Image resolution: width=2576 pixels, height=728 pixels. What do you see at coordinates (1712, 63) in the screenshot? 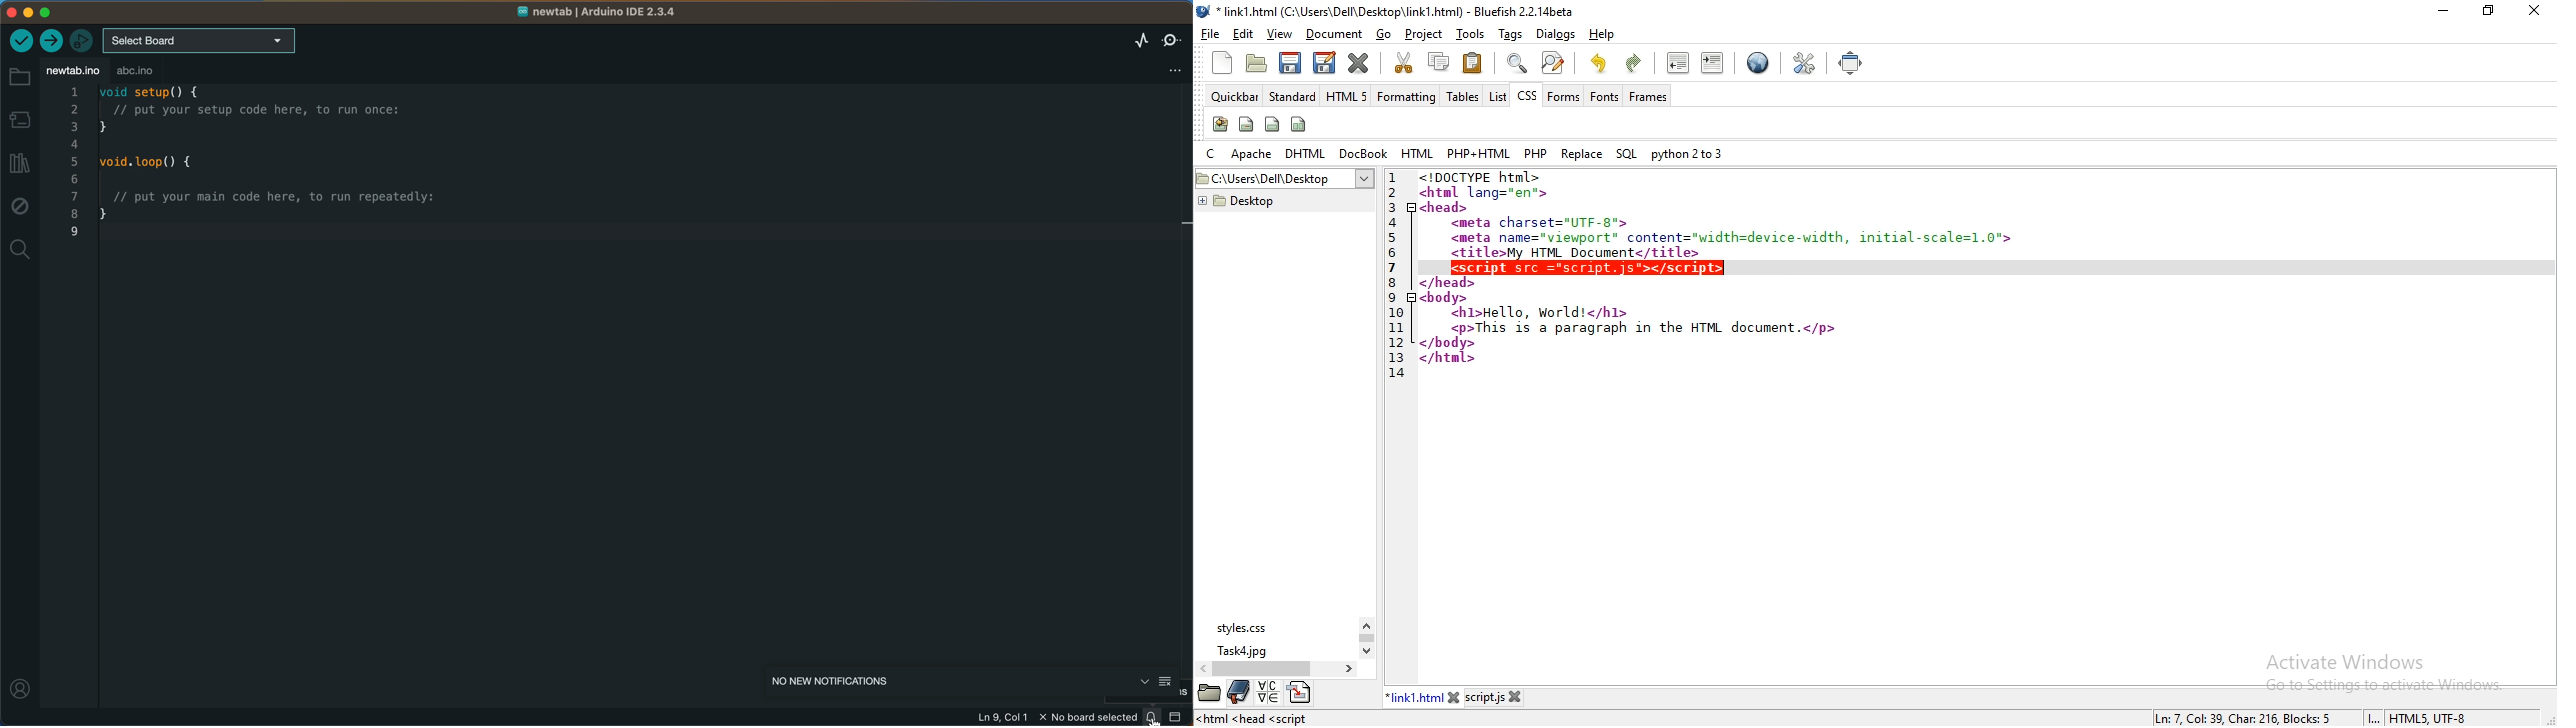
I see `indent ` at bounding box center [1712, 63].